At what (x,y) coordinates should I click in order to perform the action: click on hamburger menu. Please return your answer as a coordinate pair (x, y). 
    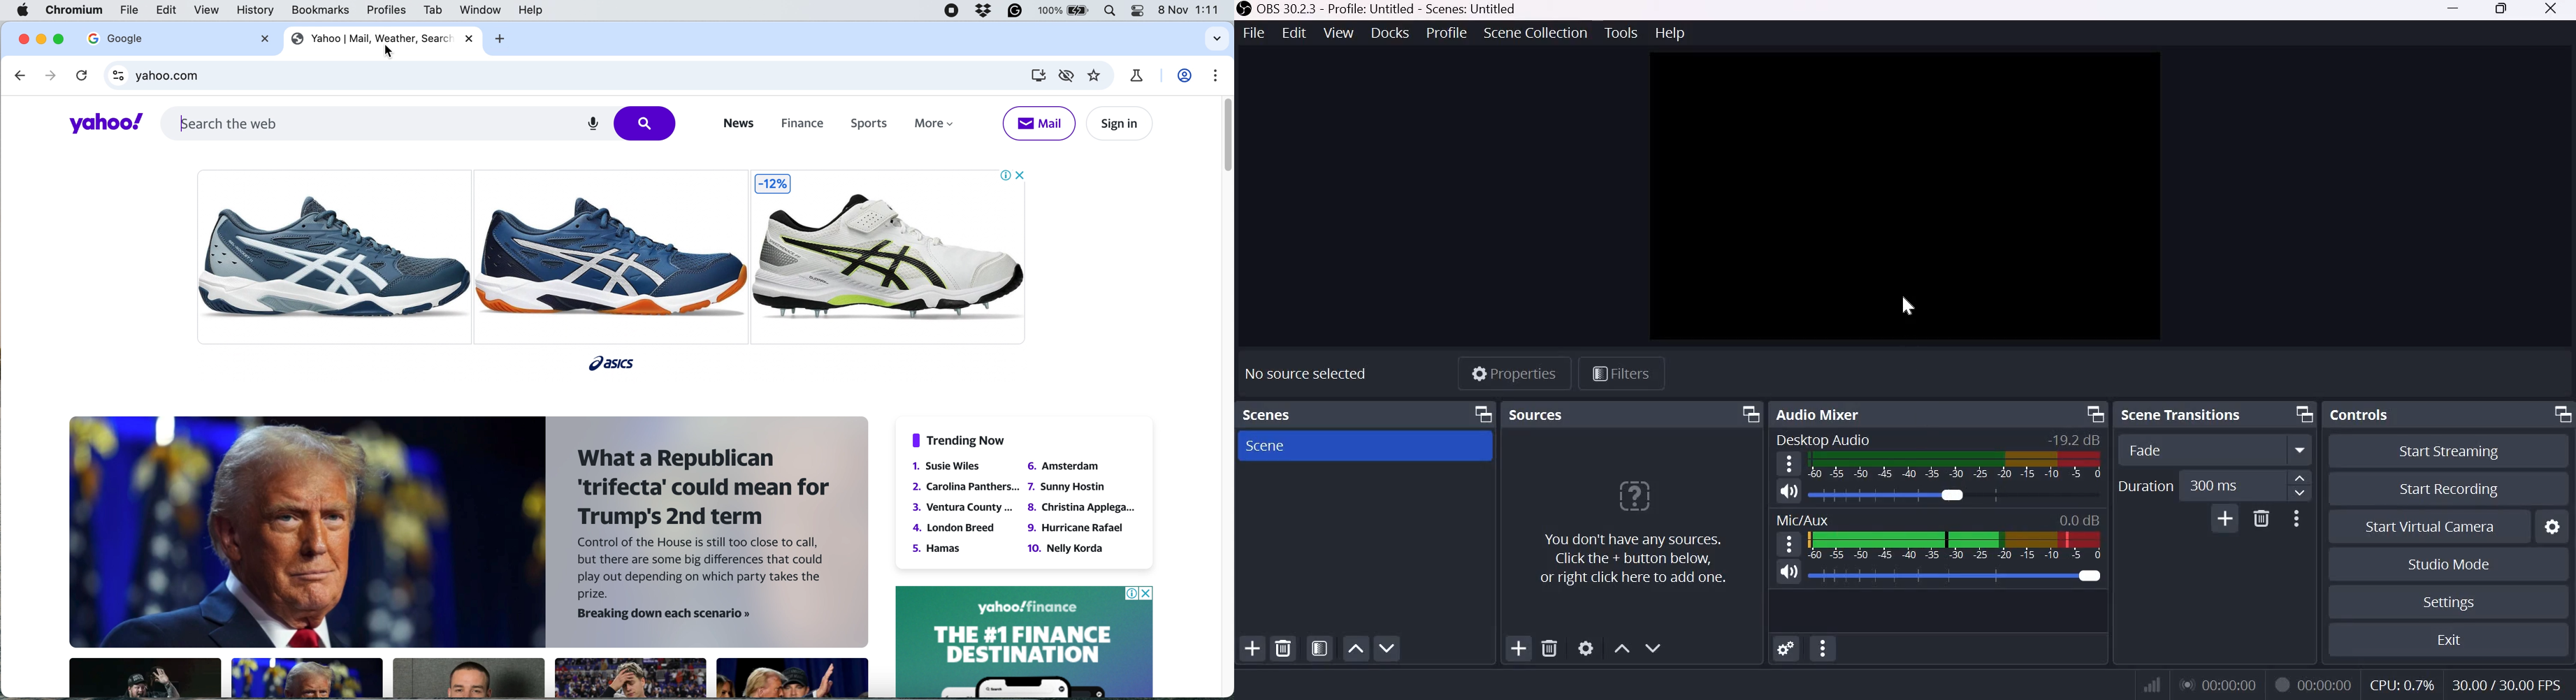
    Looking at the image, I should click on (1788, 464).